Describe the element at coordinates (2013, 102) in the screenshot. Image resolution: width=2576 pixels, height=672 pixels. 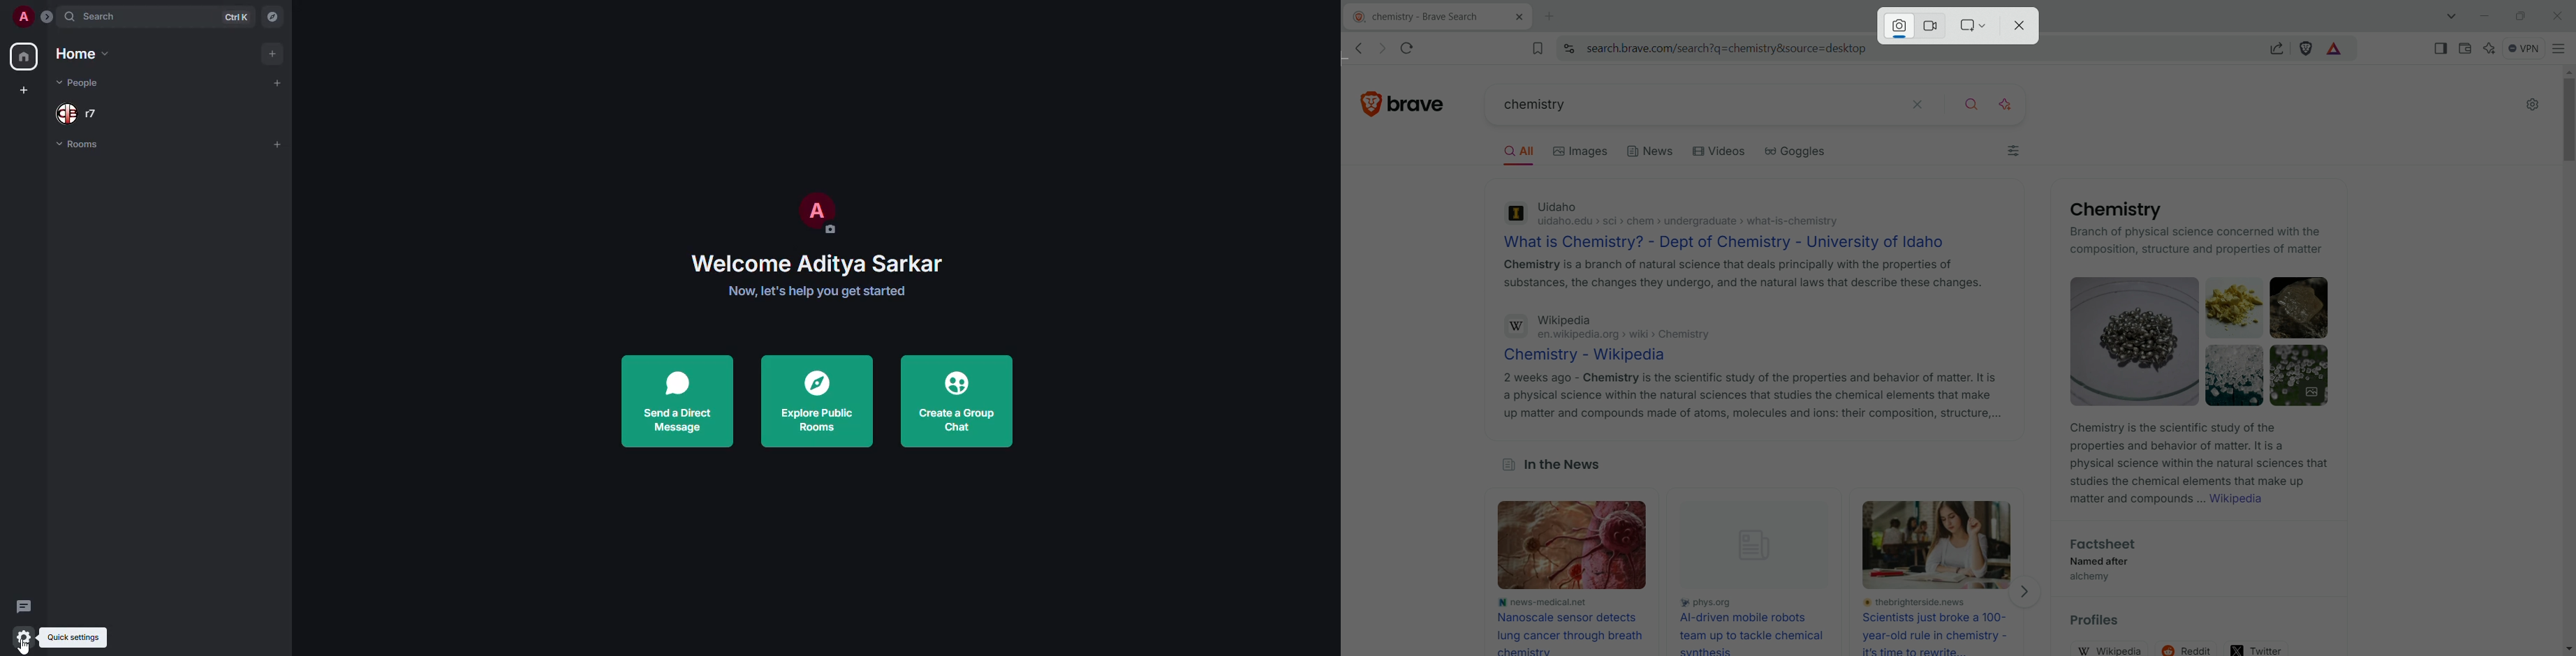
I see `answer with AI` at that location.